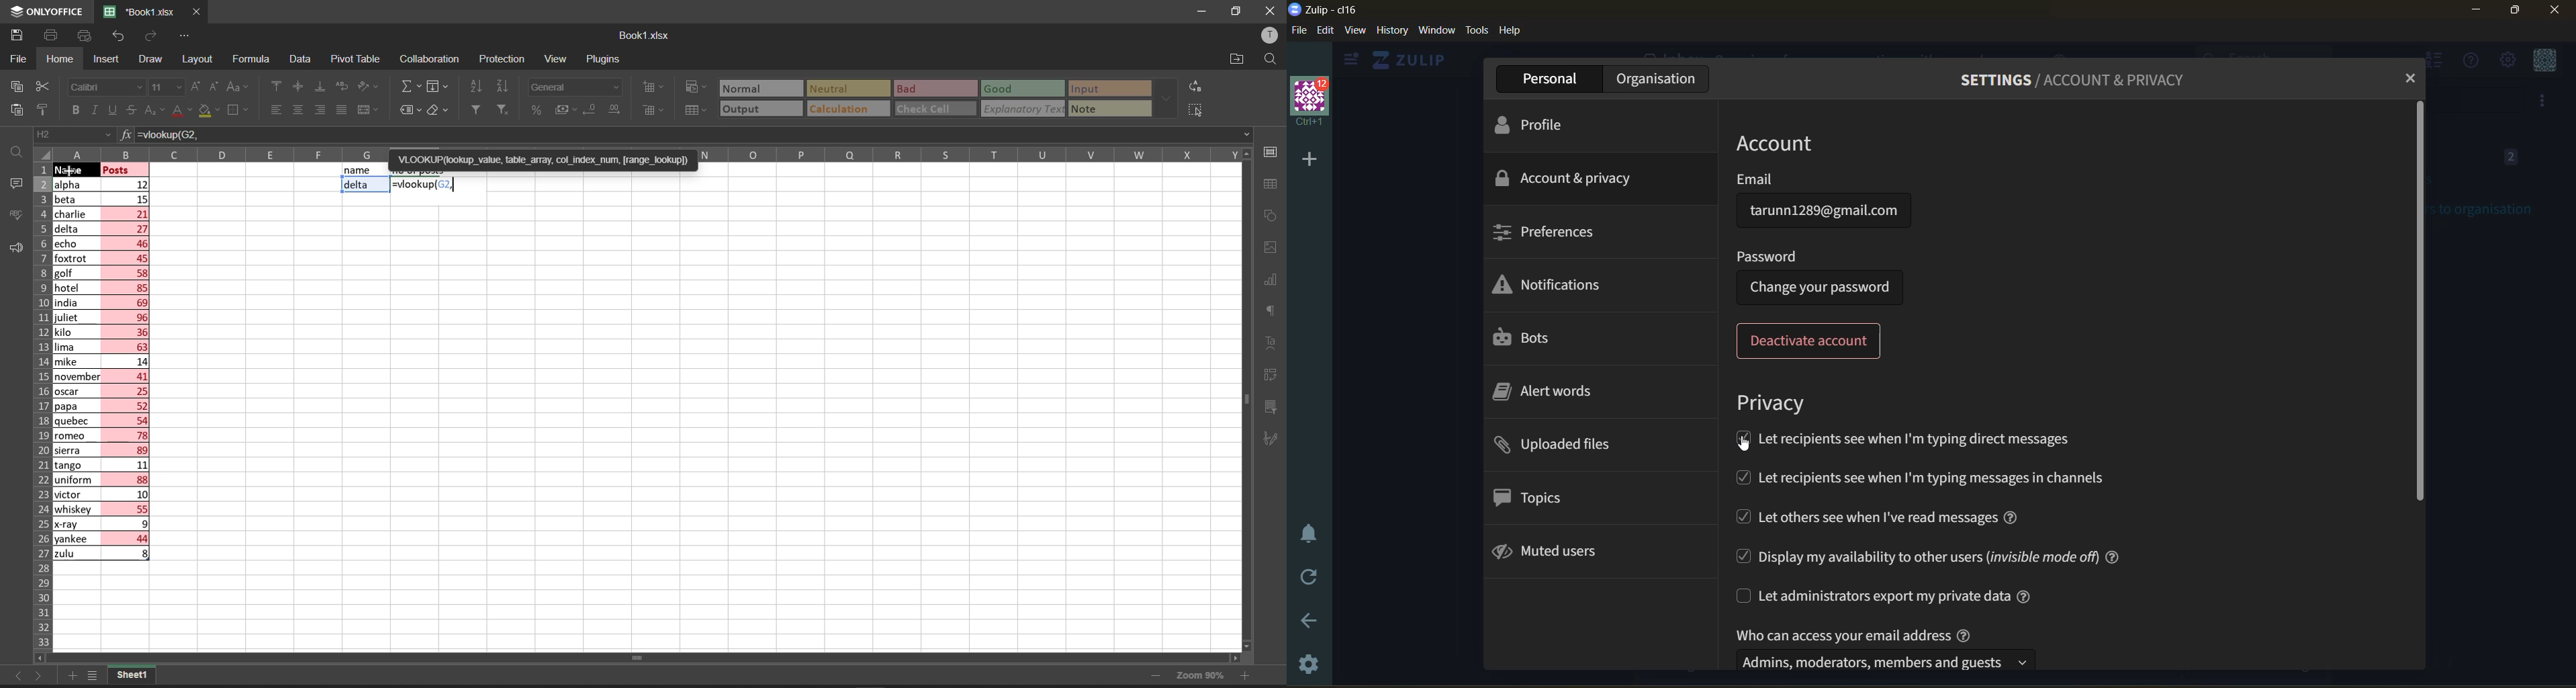 The height and width of the screenshot is (700, 2576). Describe the element at coordinates (1274, 342) in the screenshot. I see `text settings` at that location.